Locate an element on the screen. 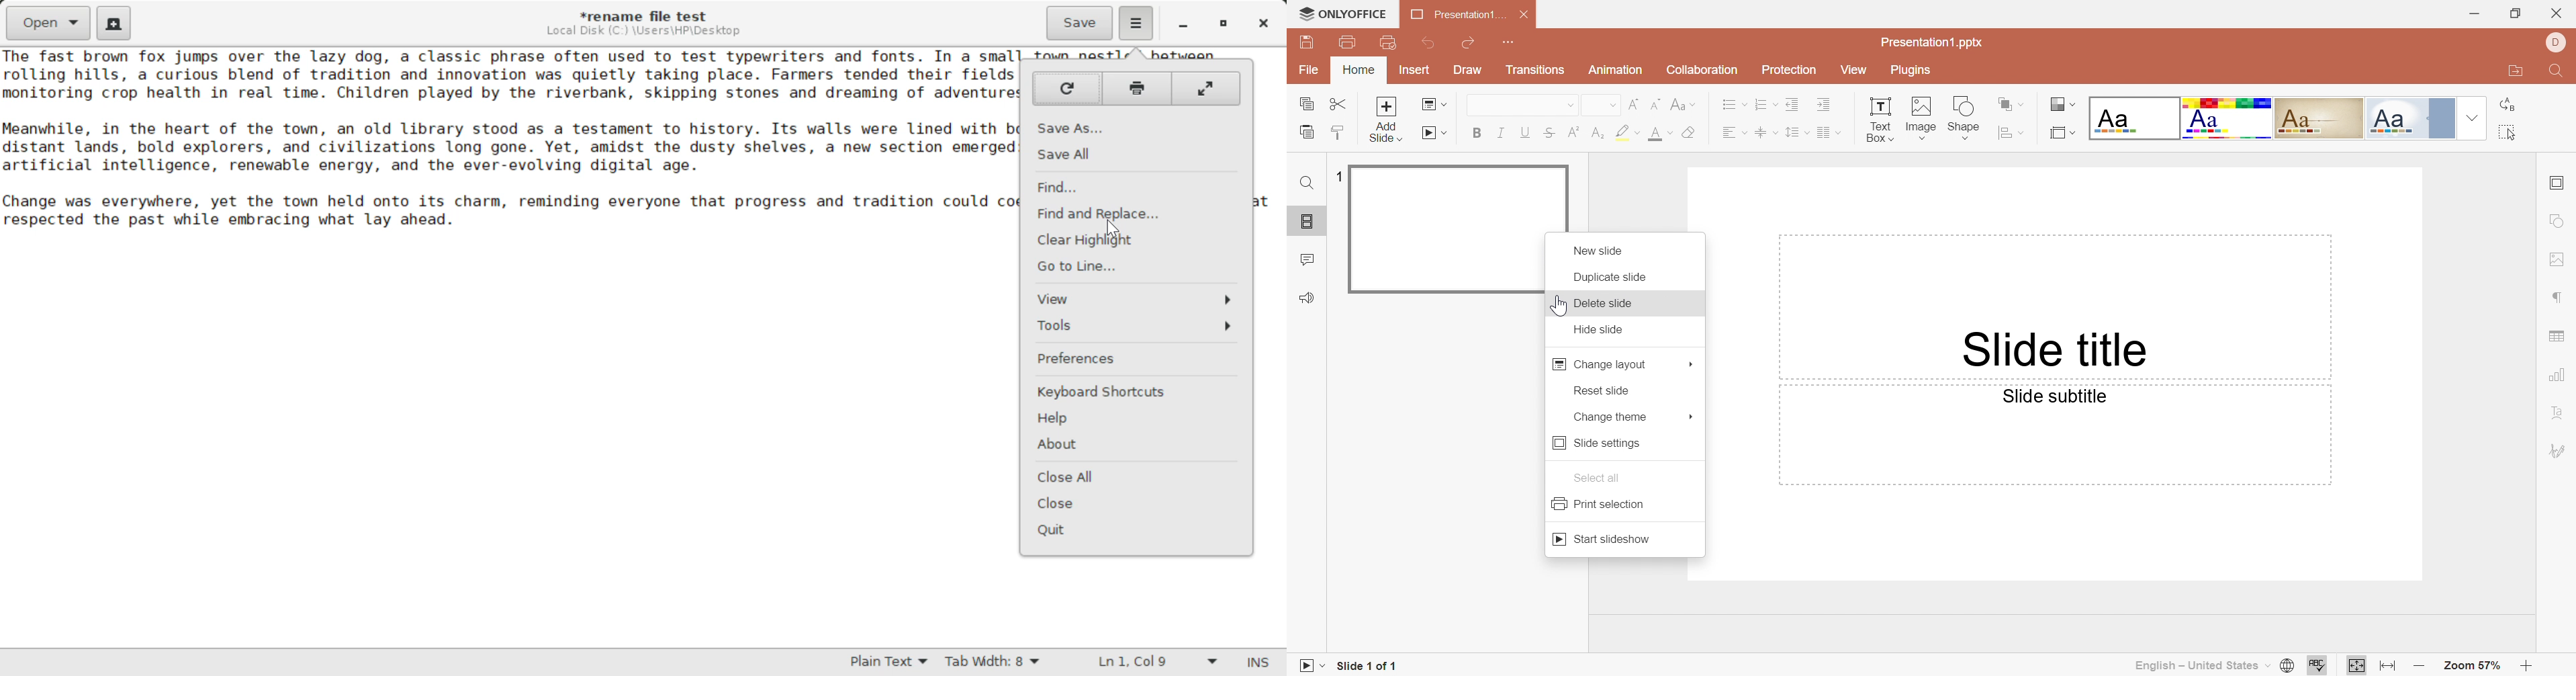  Presentation1... is located at coordinates (1458, 13).